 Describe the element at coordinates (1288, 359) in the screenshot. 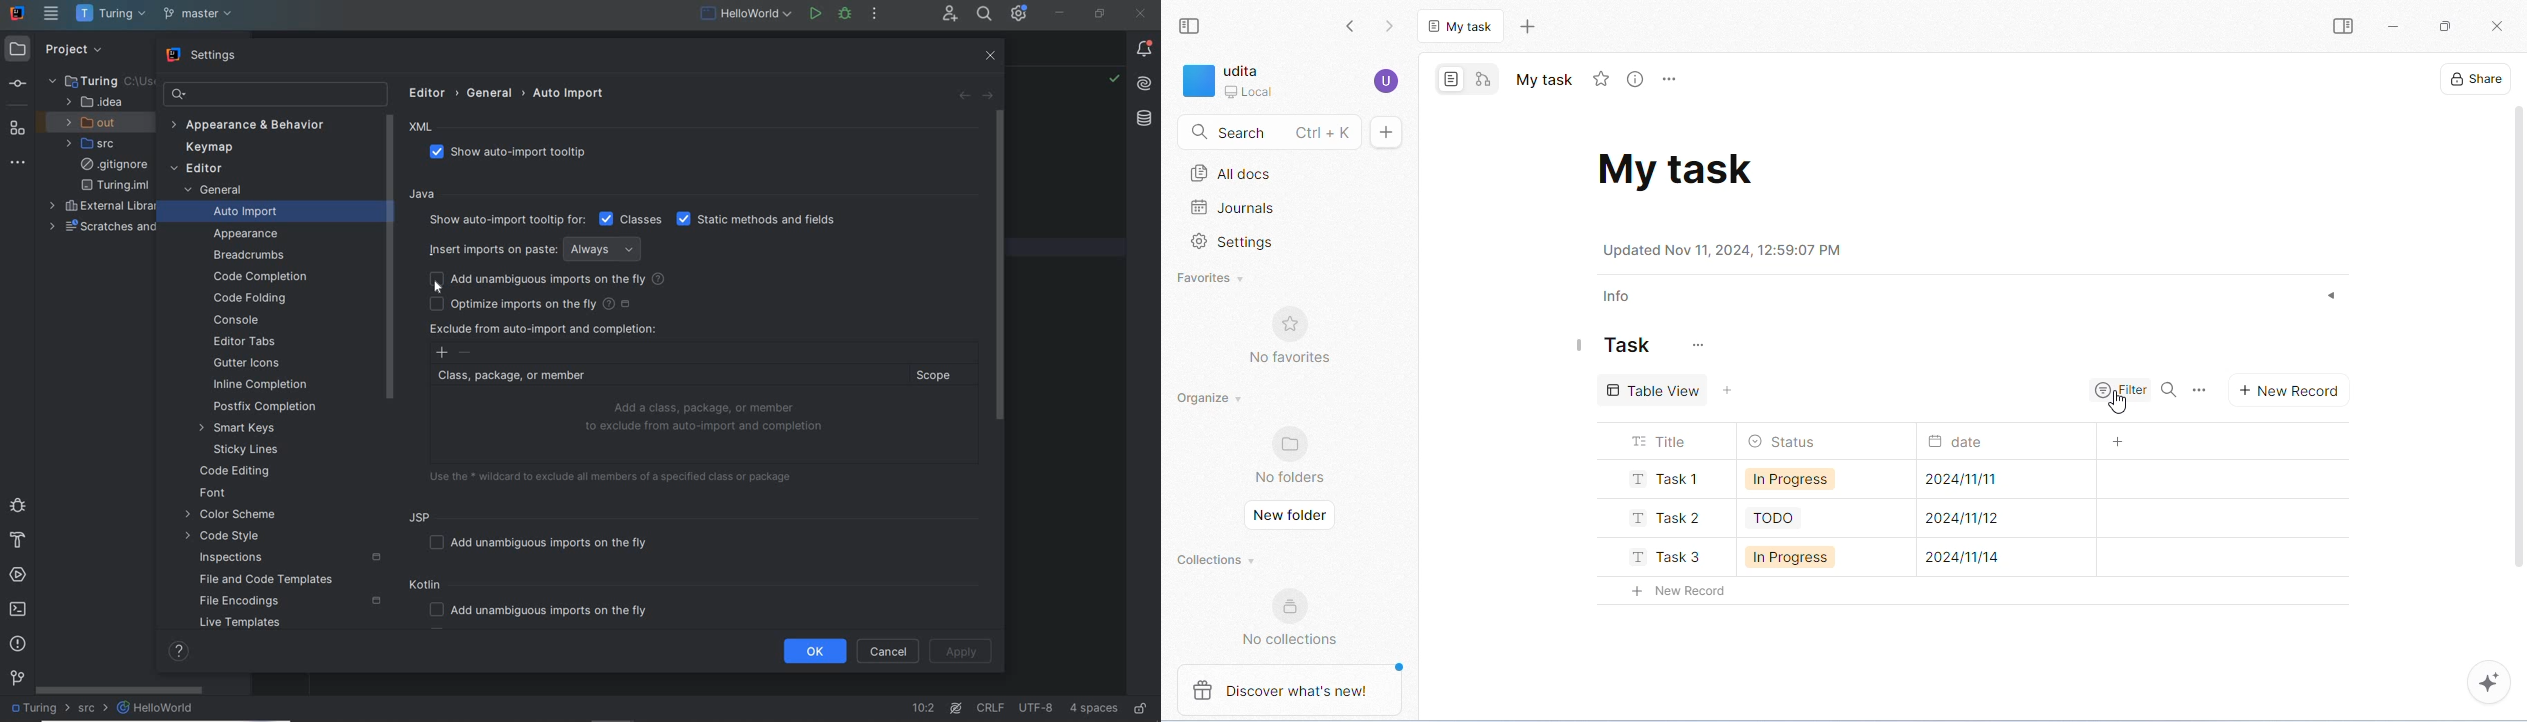

I see `no favorites` at that location.